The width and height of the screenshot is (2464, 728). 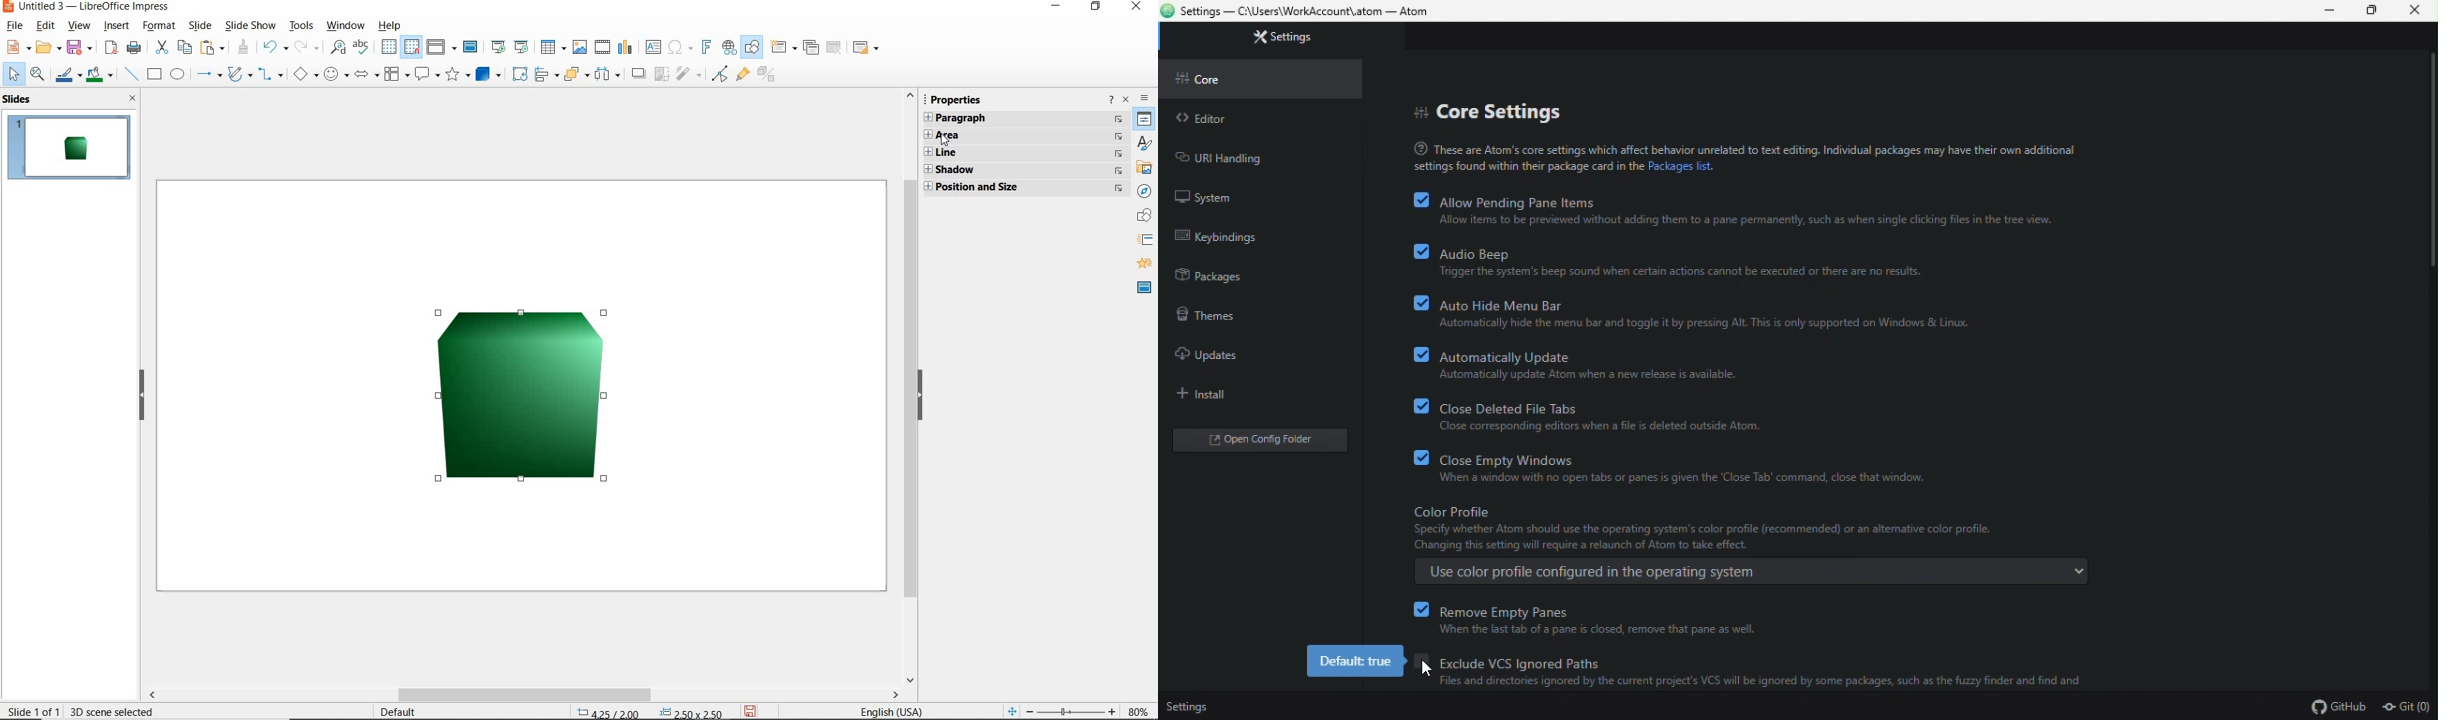 I want to click on ellipse, so click(x=177, y=74).